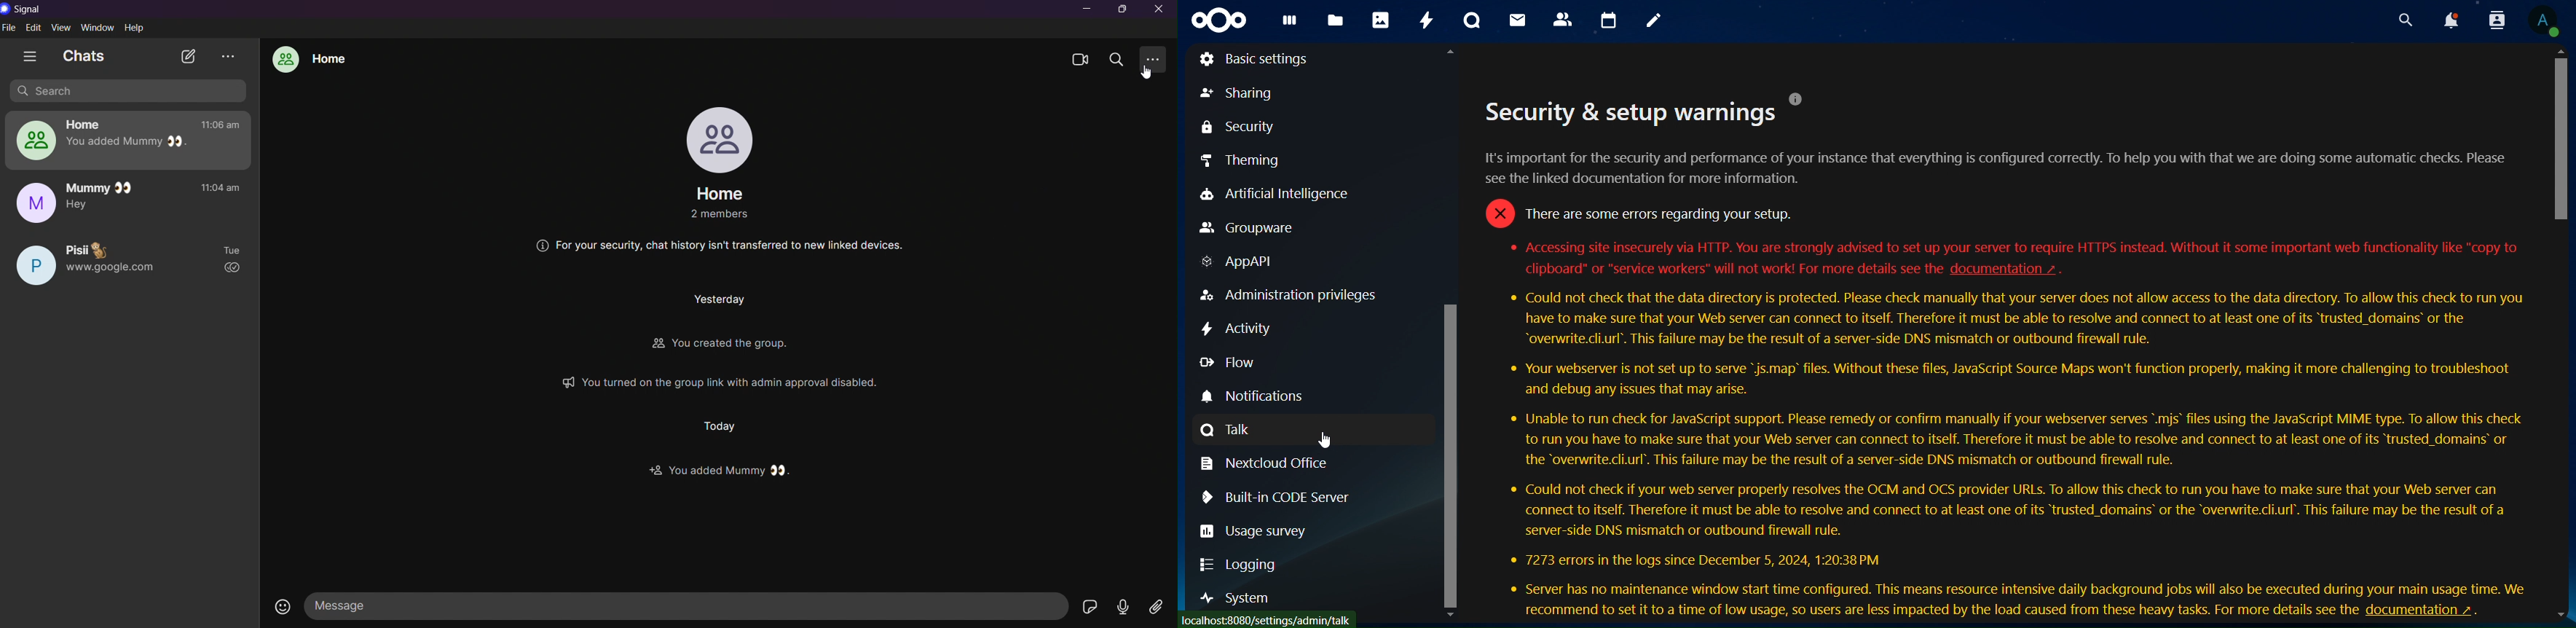 The width and height of the screenshot is (2576, 644). Describe the element at coordinates (1123, 9) in the screenshot. I see `maximize` at that location.